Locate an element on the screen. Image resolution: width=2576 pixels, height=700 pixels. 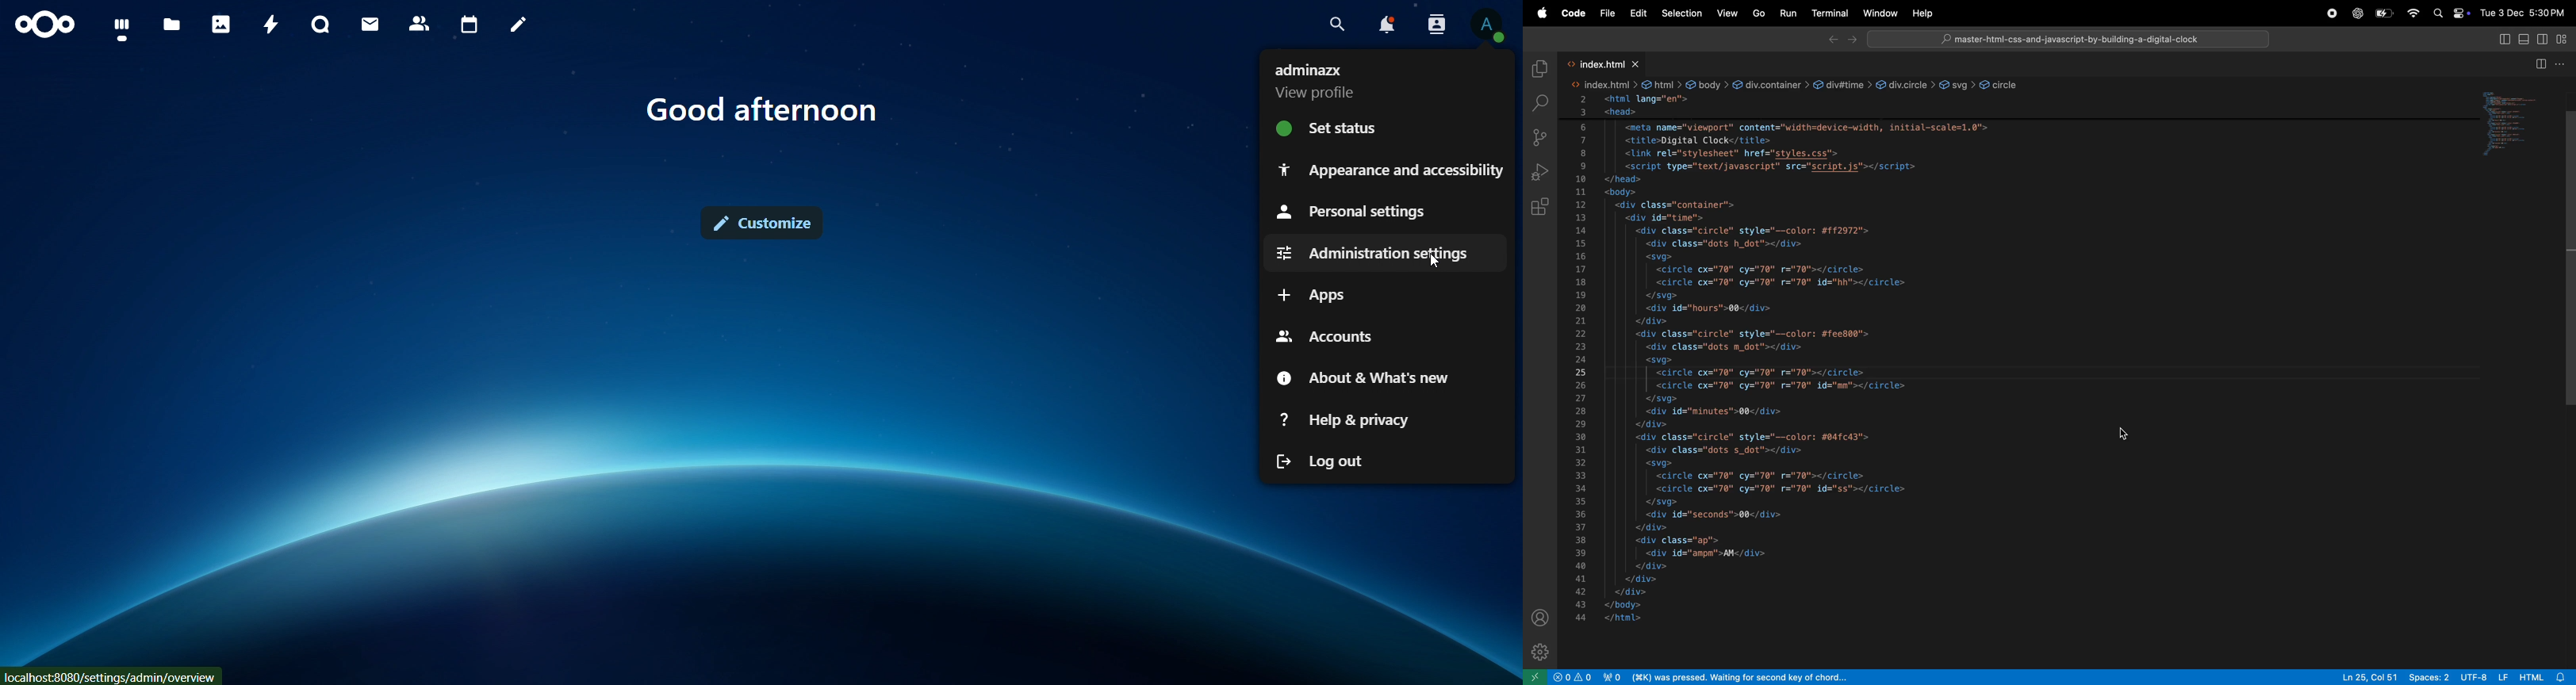
administration settings is located at coordinates (1370, 254).